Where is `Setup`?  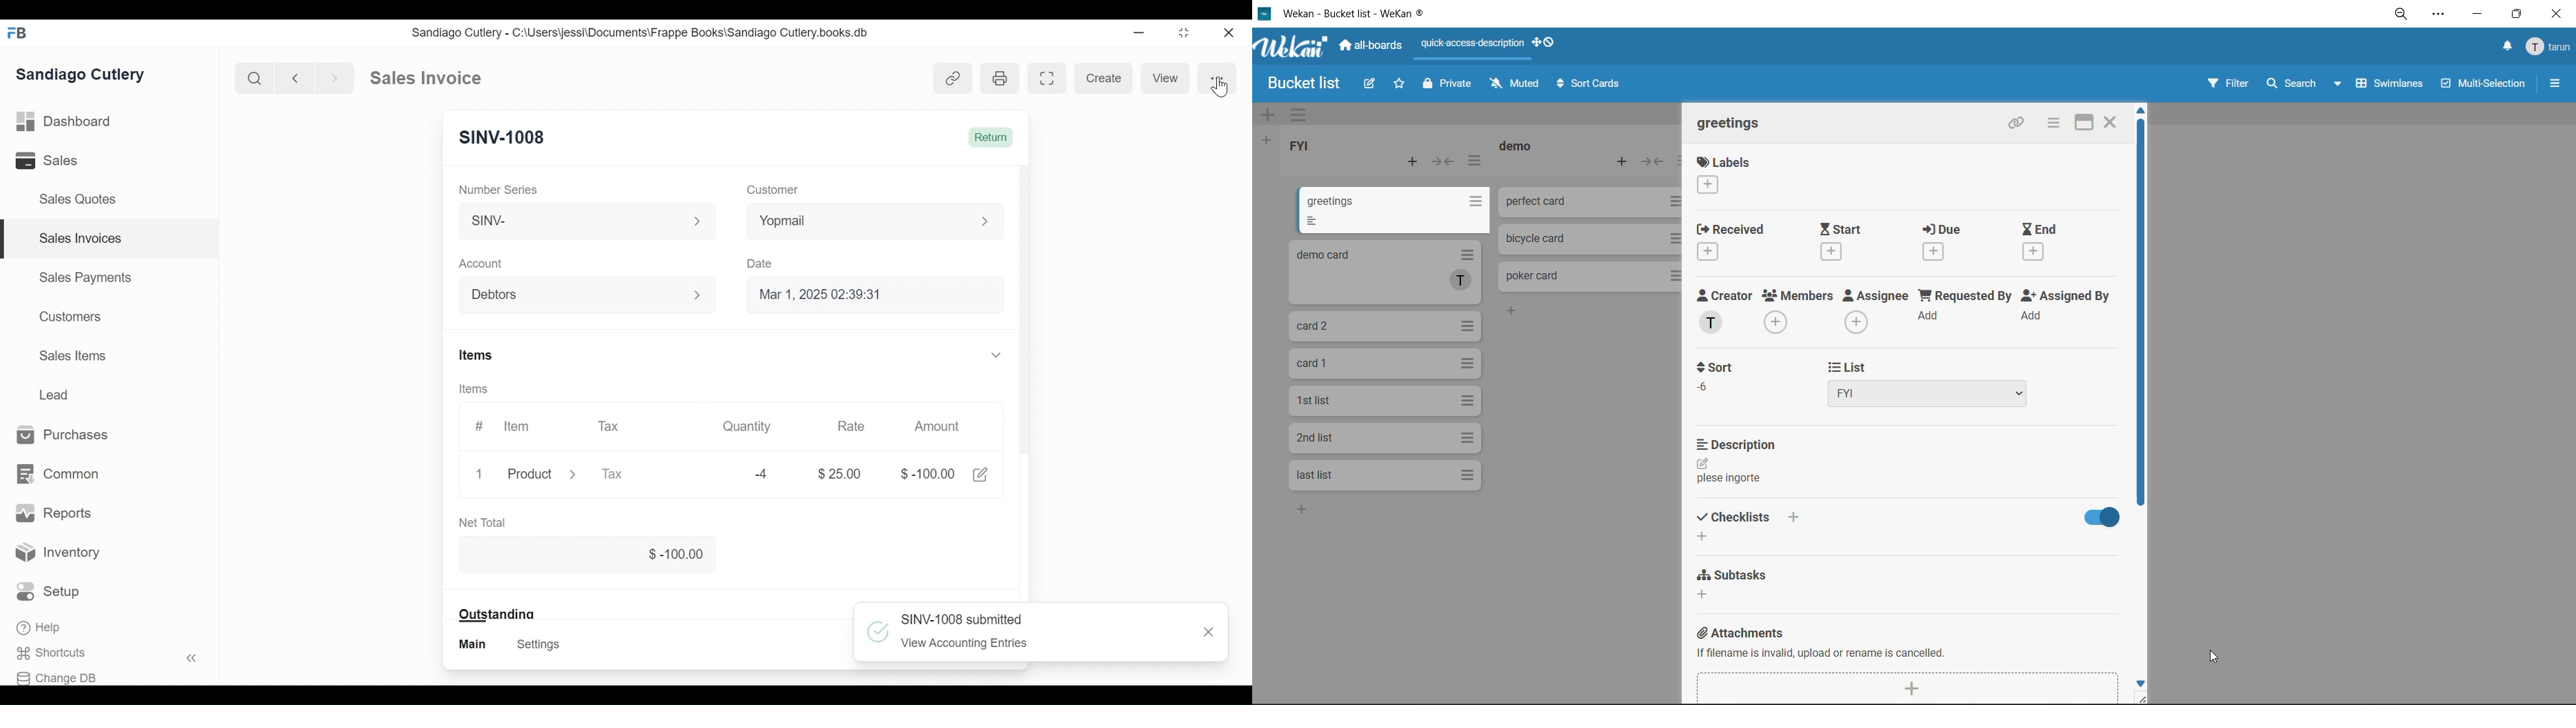 Setup is located at coordinates (48, 591).